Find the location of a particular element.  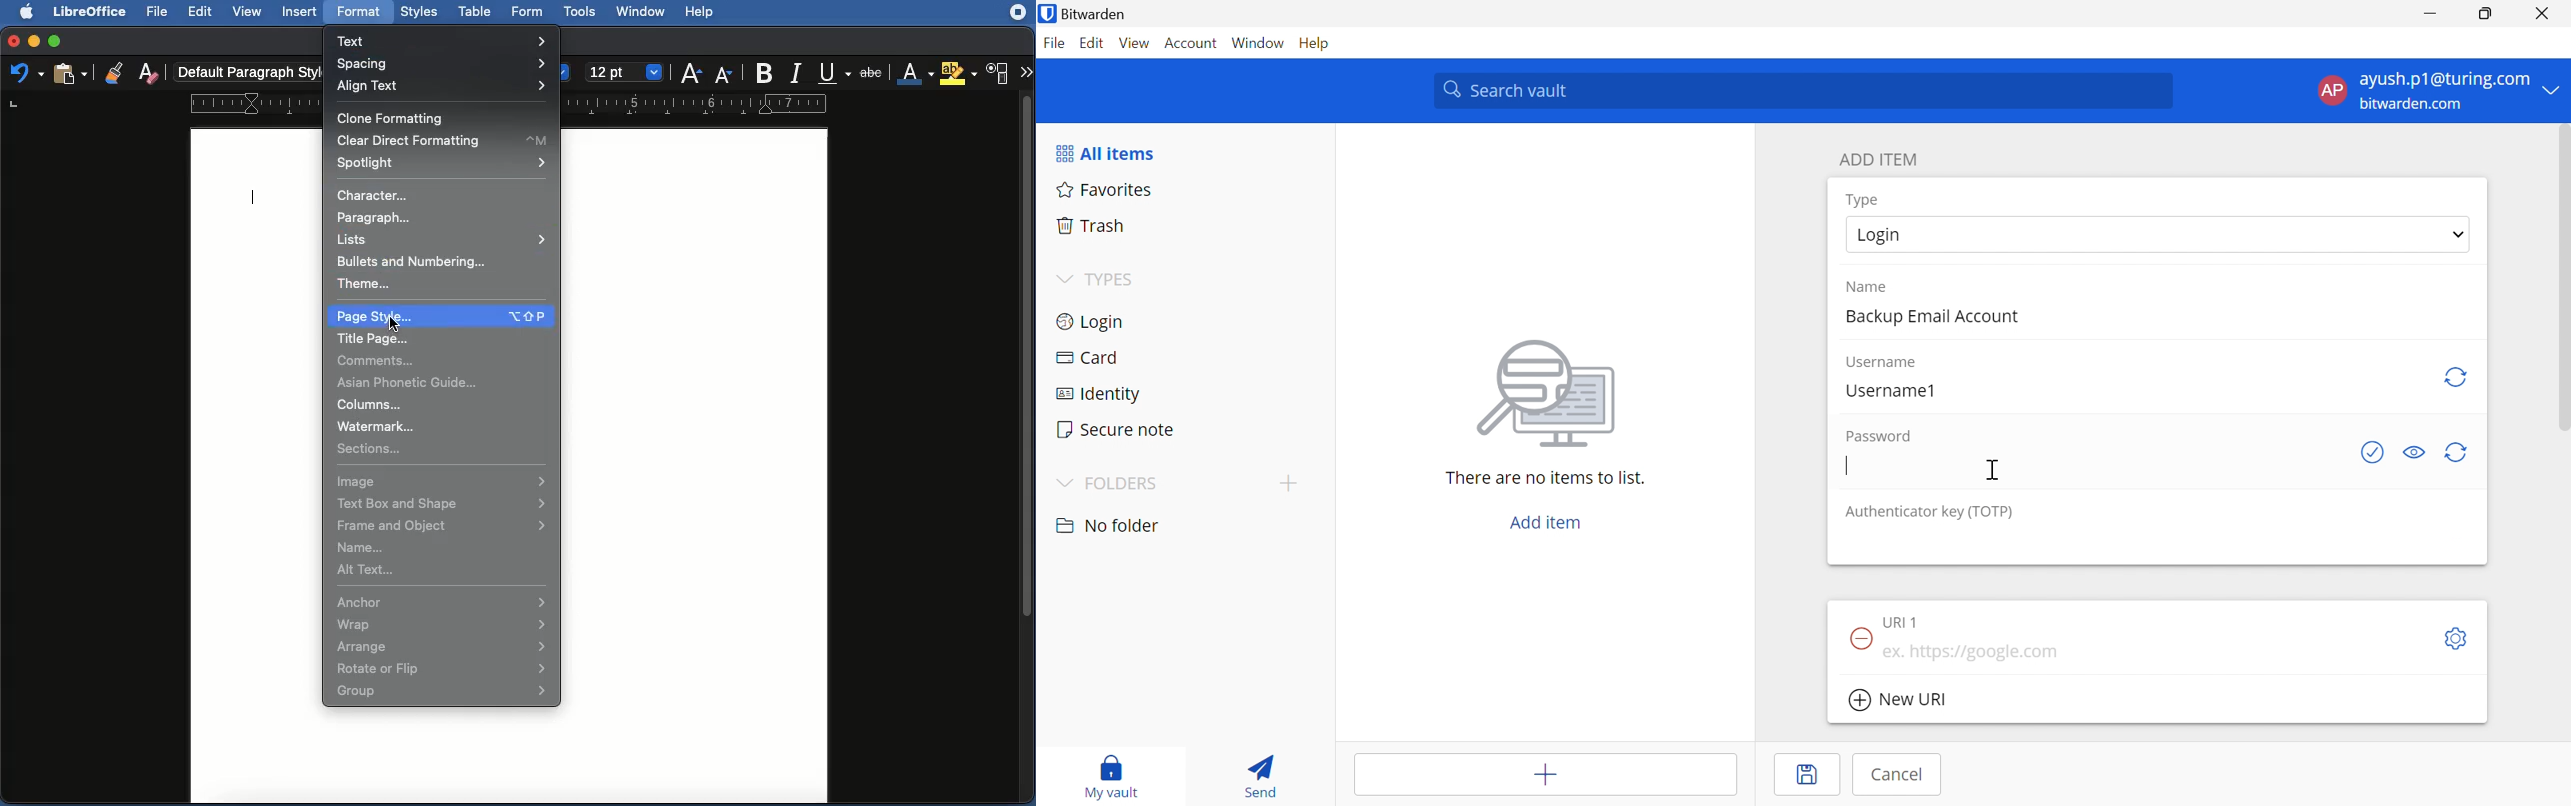

Underline is located at coordinates (831, 72).